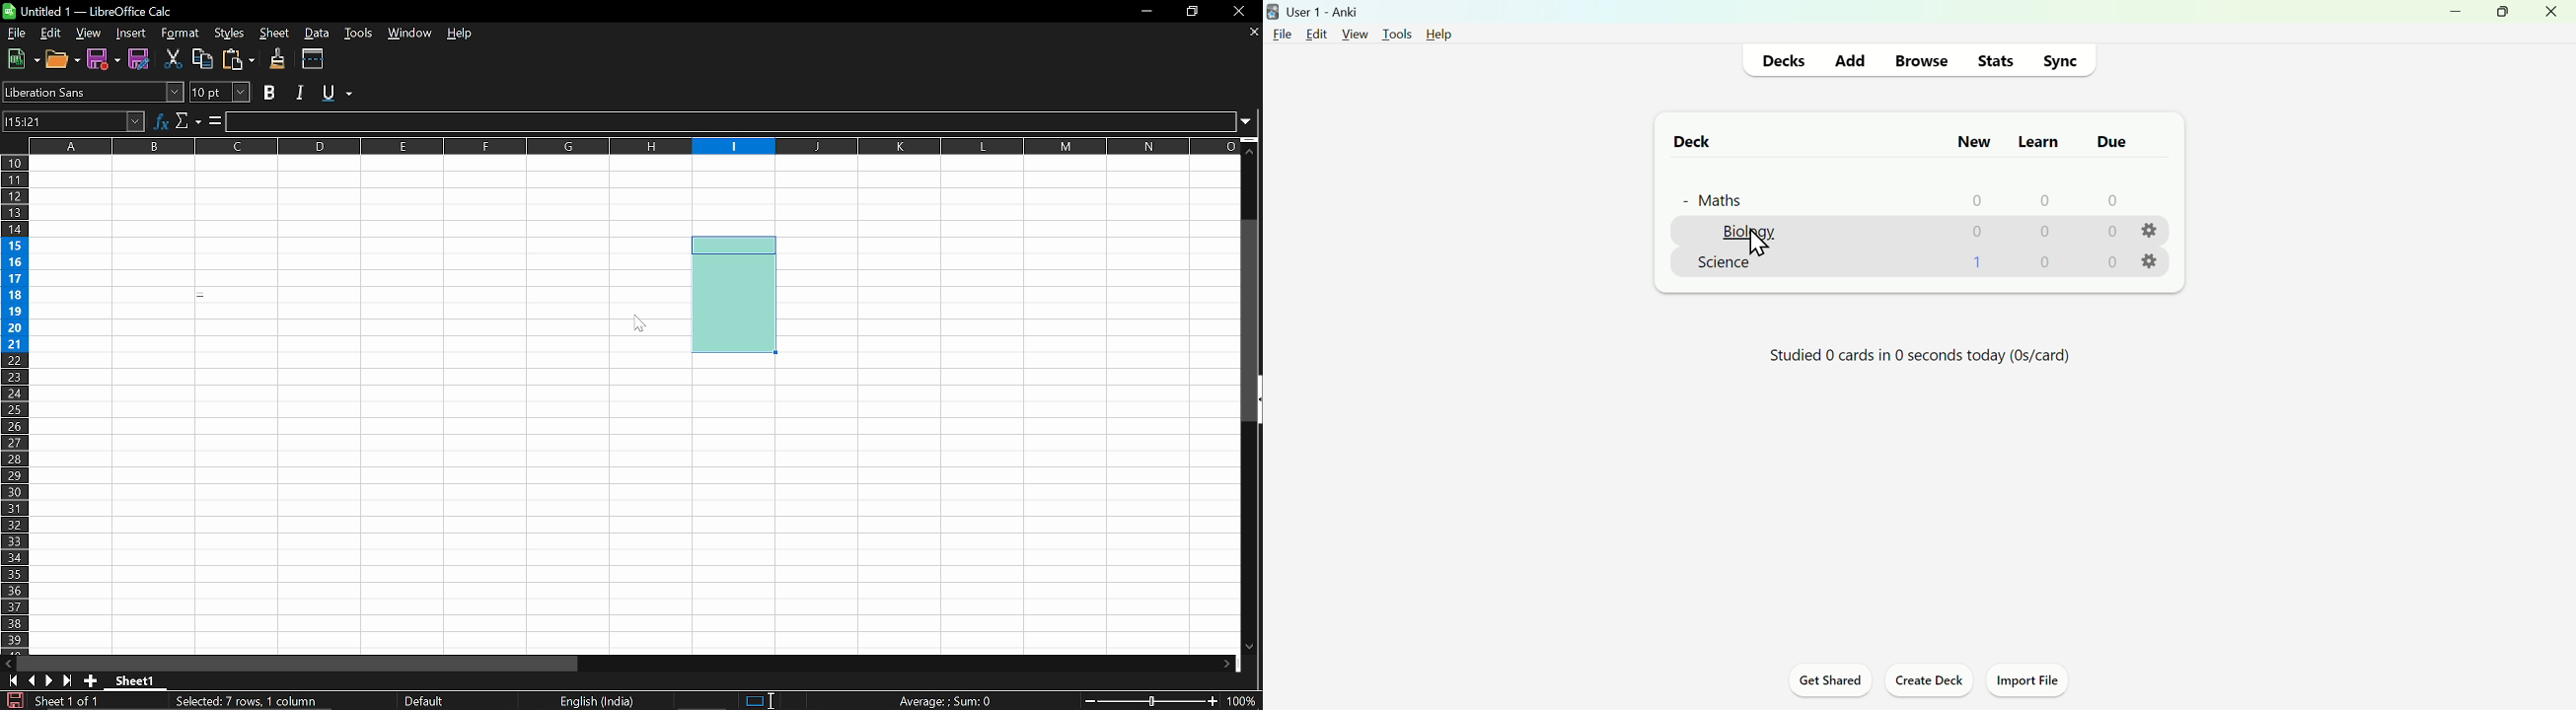 The image size is (2576, 728). Describe the element at coordinates (1252, 124) in the screenshot. I see `Expand formula bar` at that location.